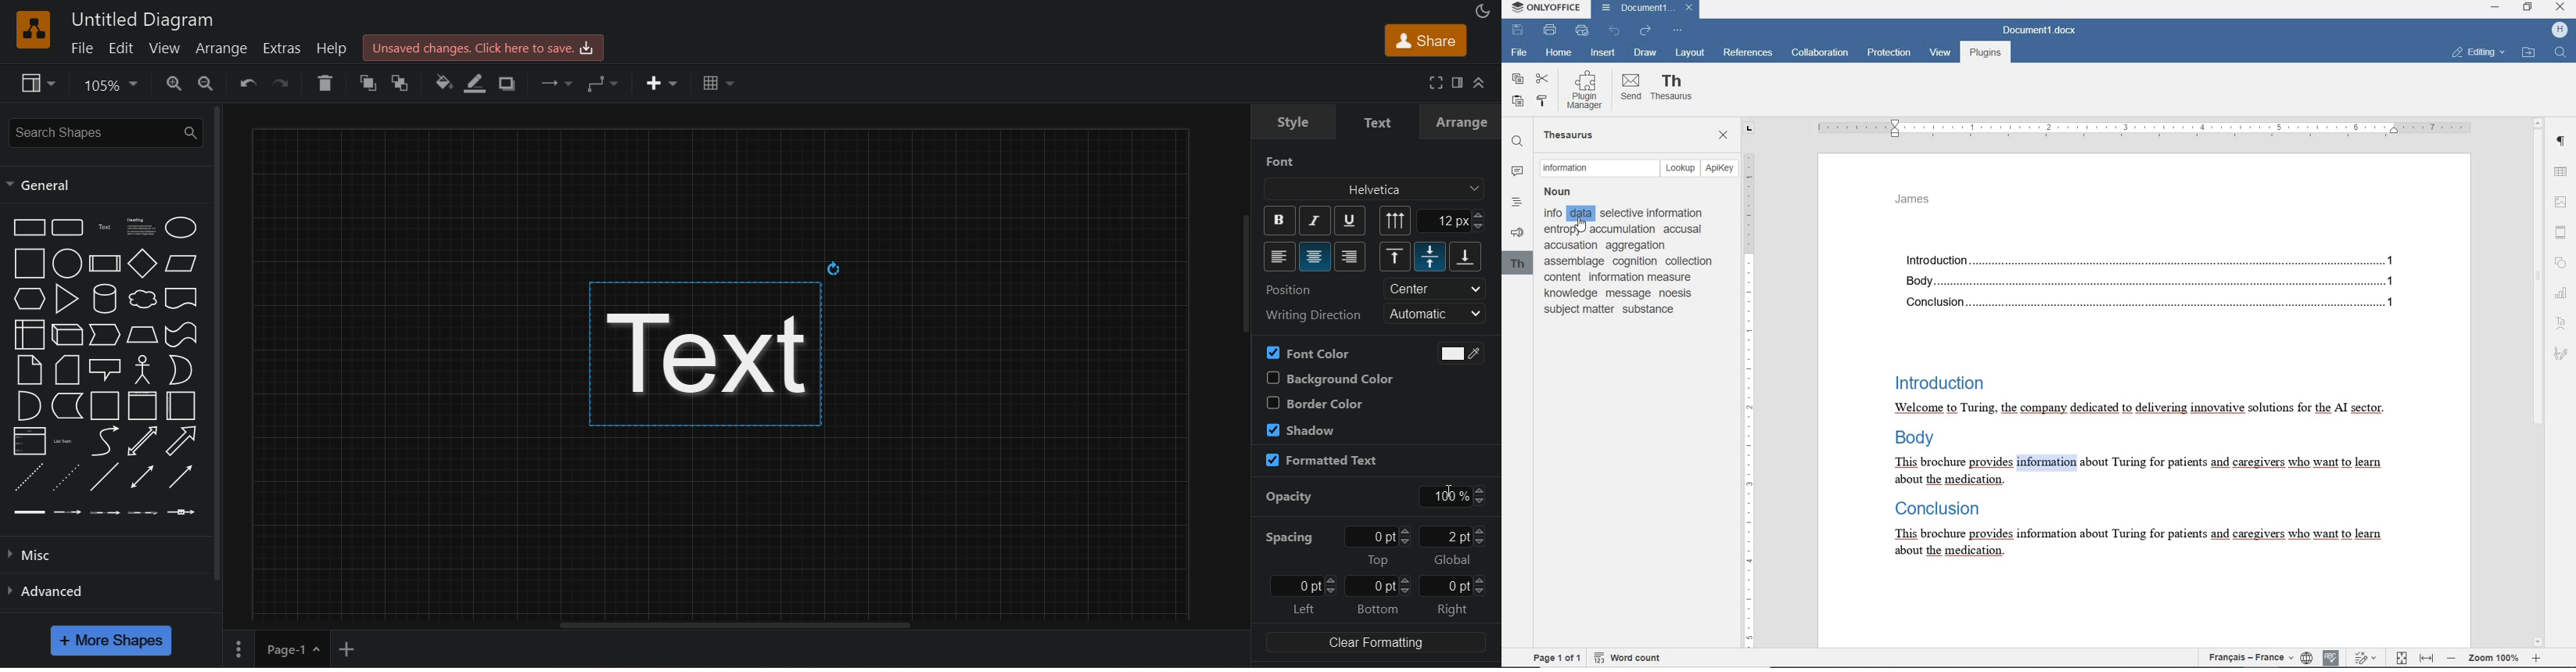 The image size is (2576, 672). Describe the element at coordinates (1587, 89) in the screenshot. I see `PLUGIN MANAGER` at that location.